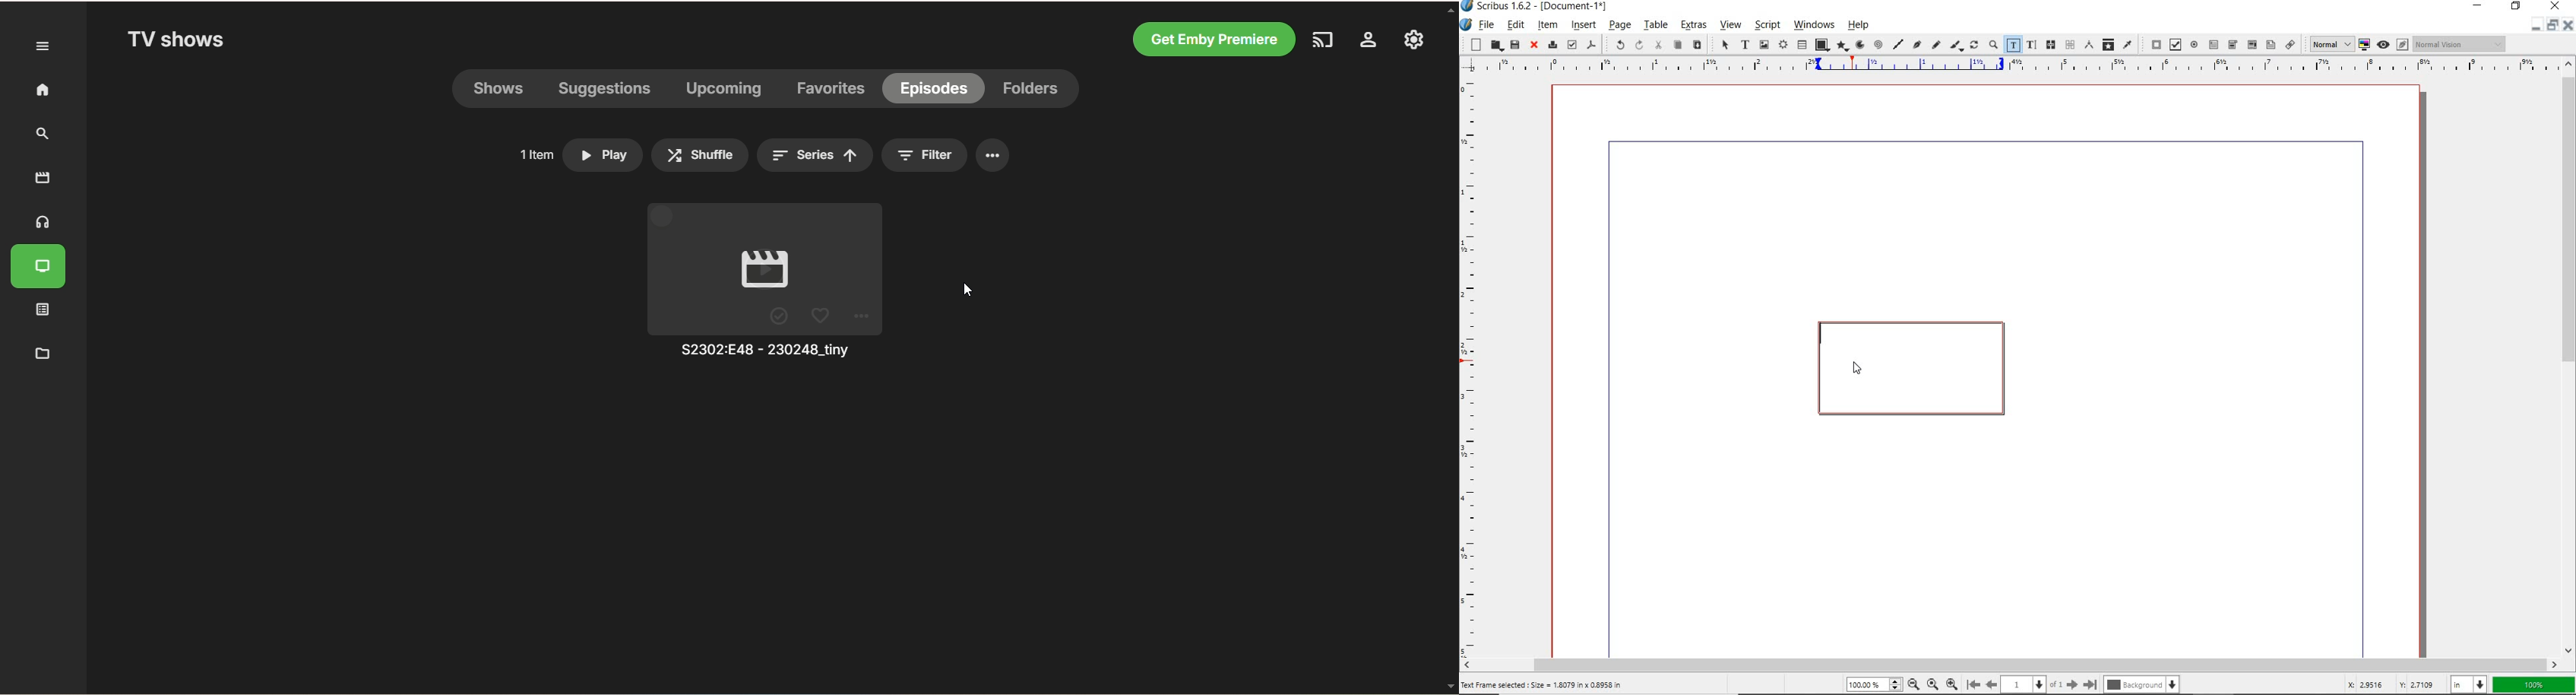 This screenshot has width=2576, height=700. Describe the element at coordinates (2108, 44) in the screenshot. I see `copy item properties` at that location.